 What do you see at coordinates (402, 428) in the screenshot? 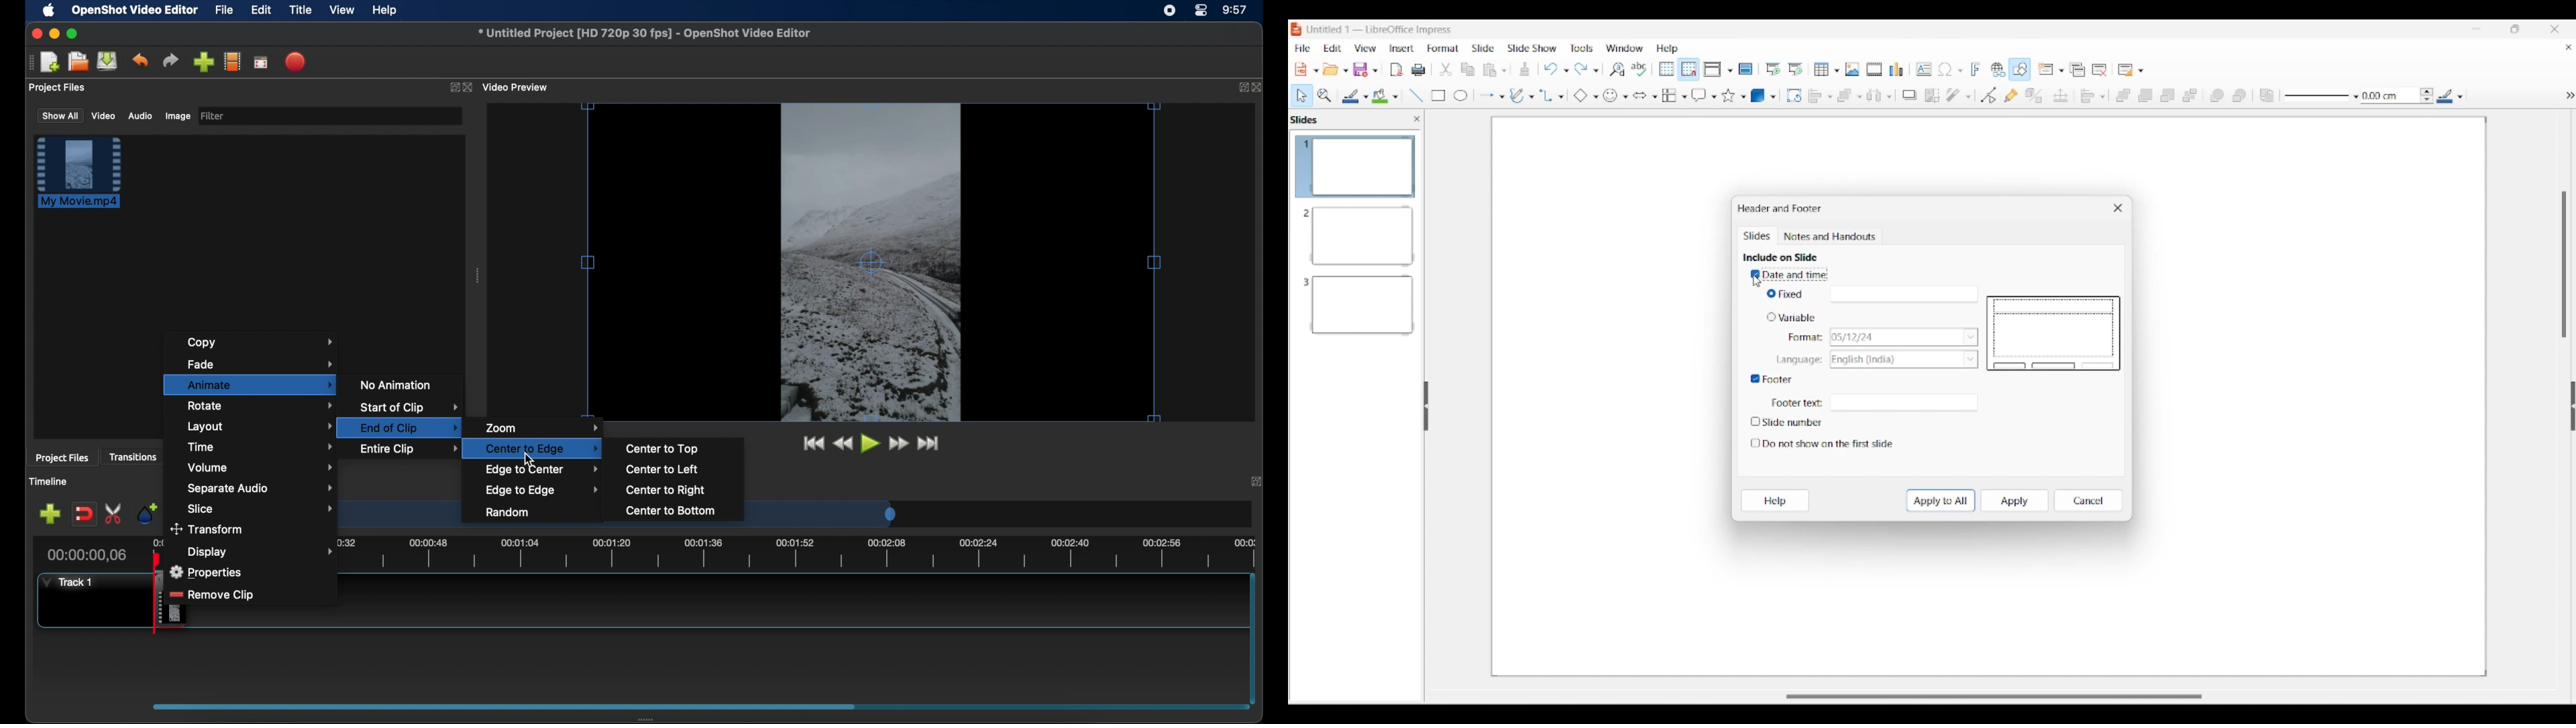
I see `end of clip highlighted` at bounding box center [402, 428].